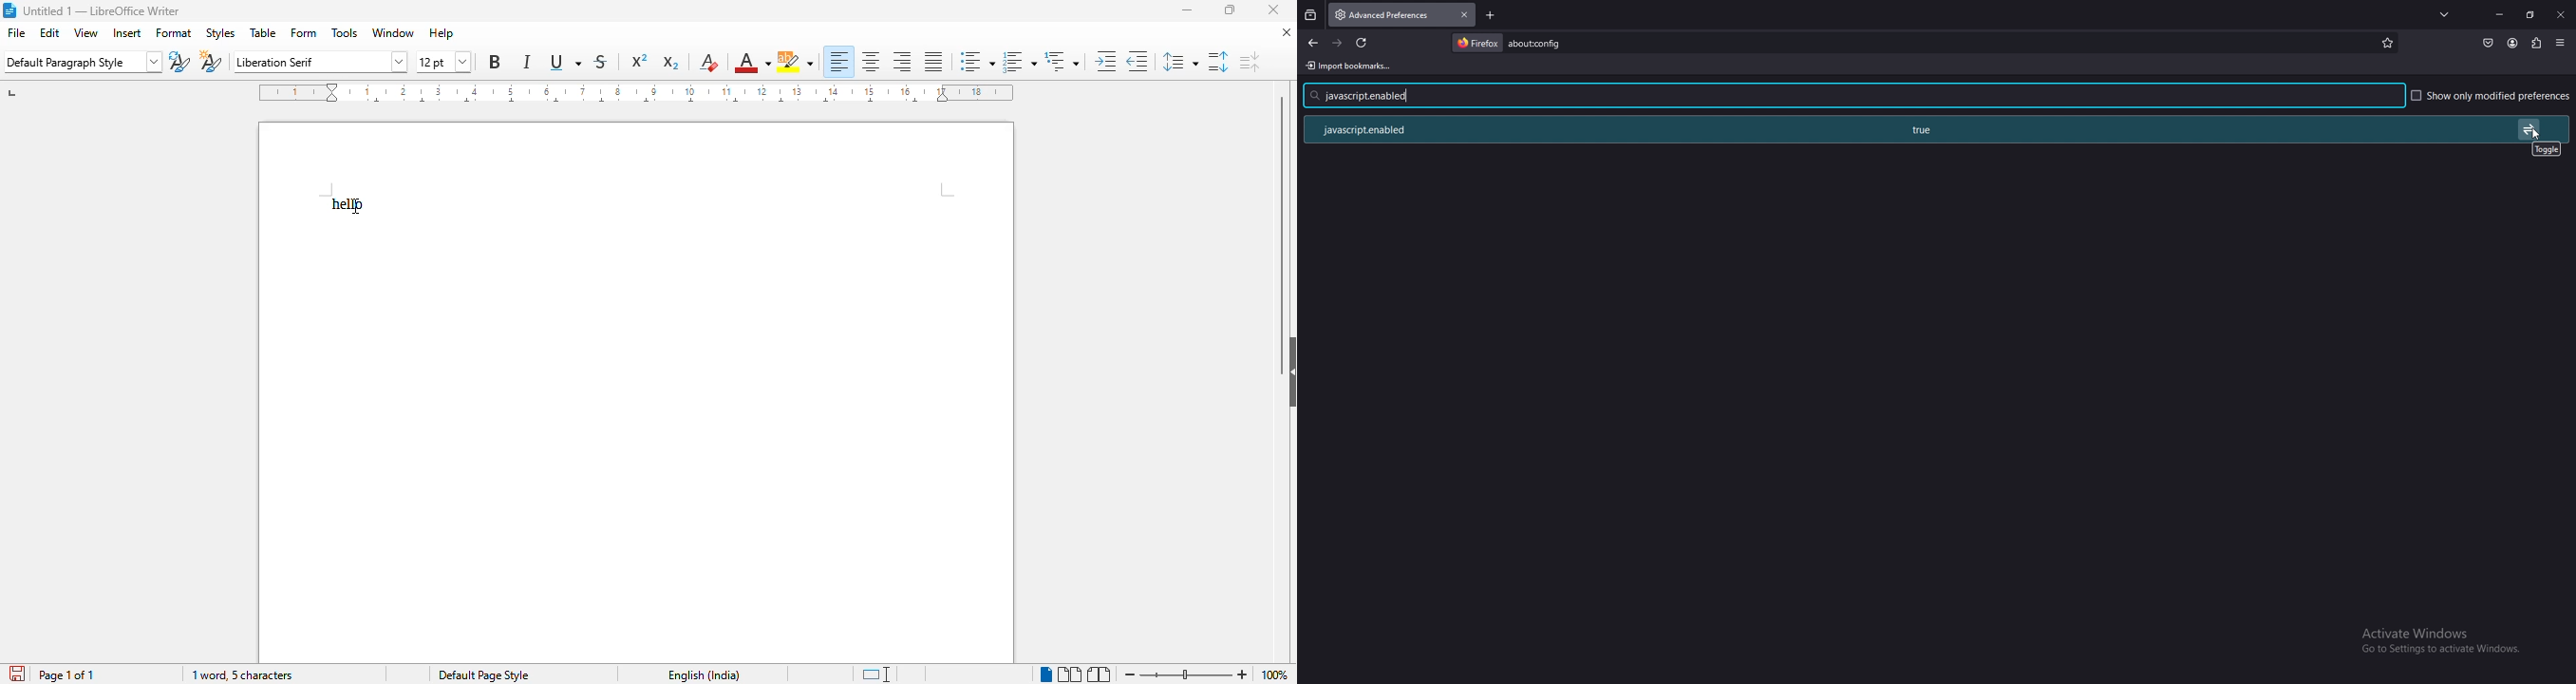 The height and width of the screenshot is (700, 2576). Describe the element at coordinates (15, 32) in the screenshot. I see `file` at that location.